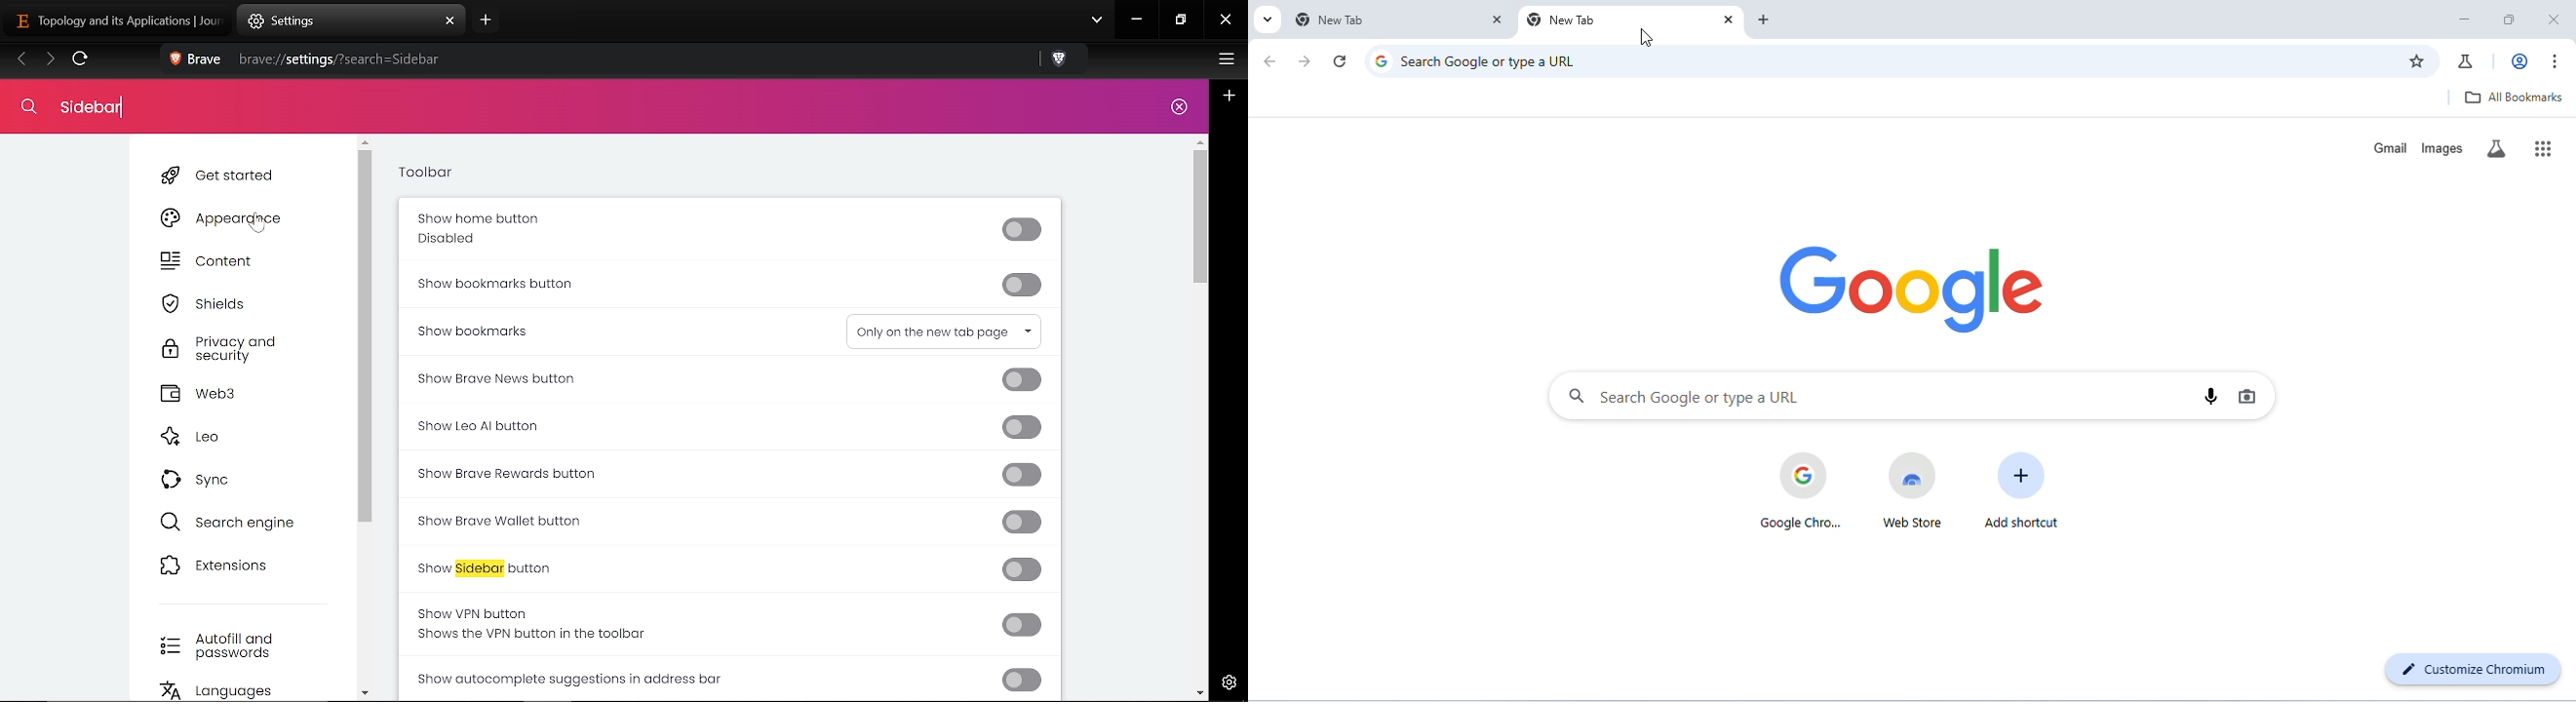 The height and width of the screenshot is (728, 2576). Describe the element at coordinates (1800, 490) in the screenshot. I see `google chrome ` at that location.